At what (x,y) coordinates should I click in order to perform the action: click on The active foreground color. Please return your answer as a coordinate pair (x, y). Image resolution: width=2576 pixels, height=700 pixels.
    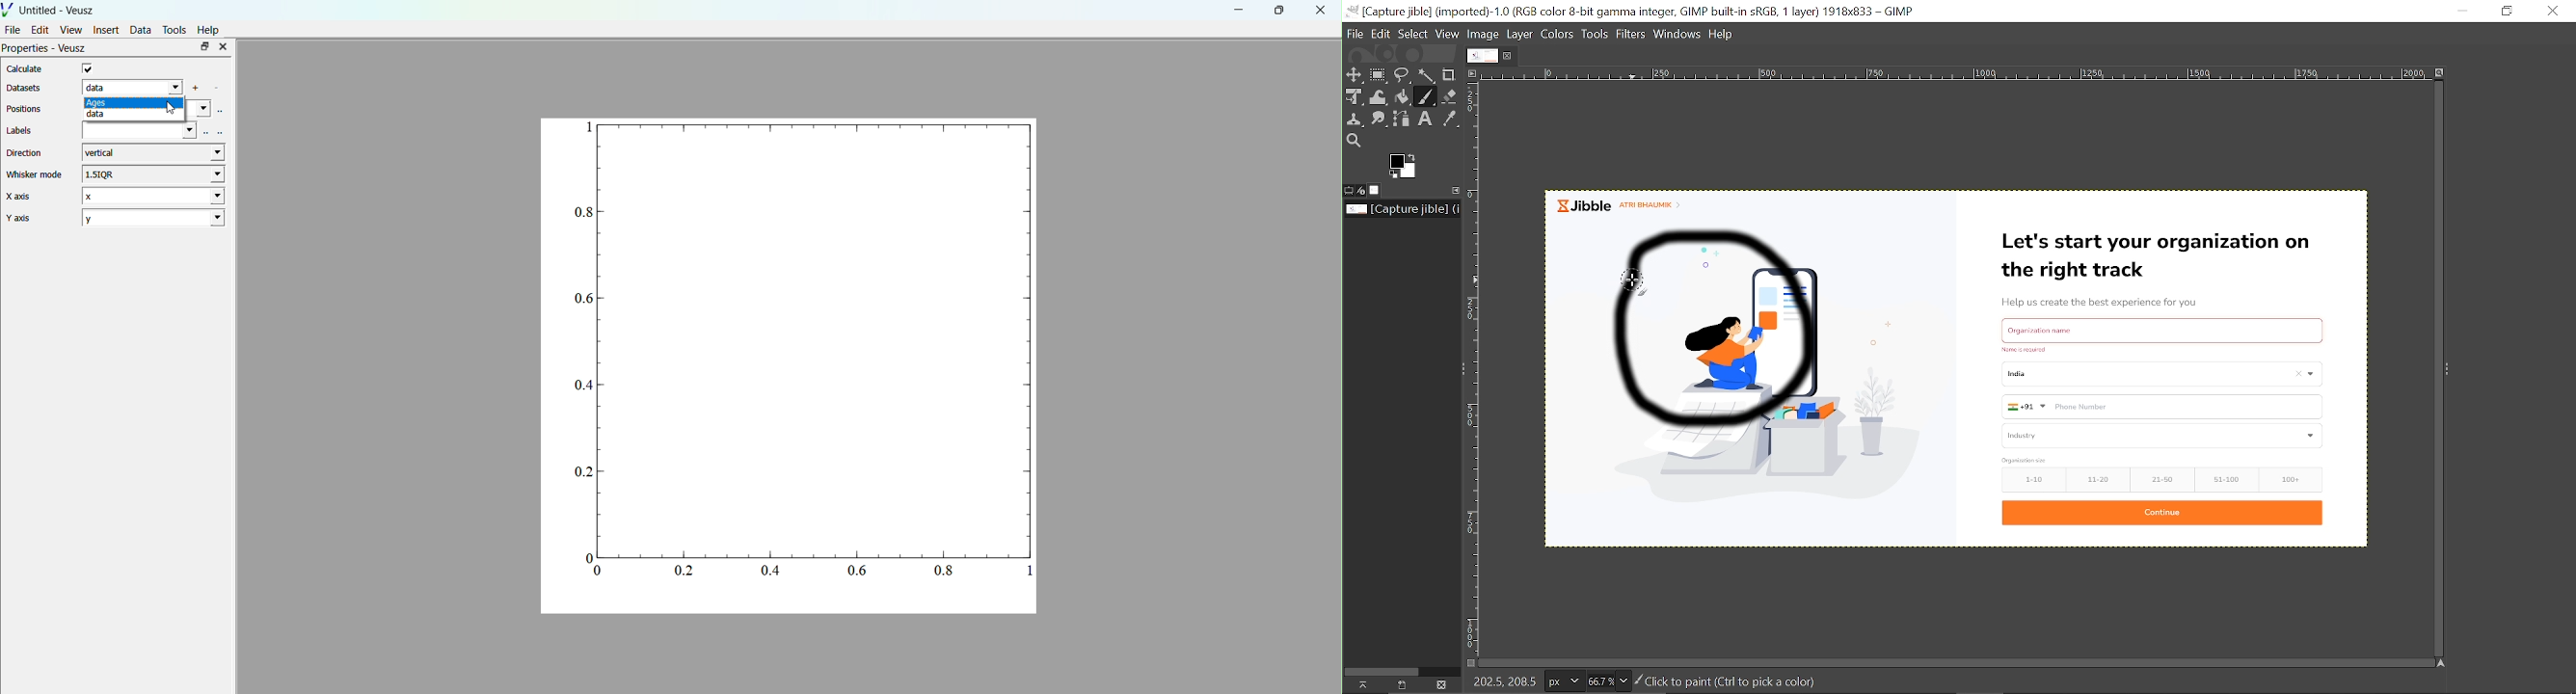
    Looking at the image, I should click on (1403, 166).